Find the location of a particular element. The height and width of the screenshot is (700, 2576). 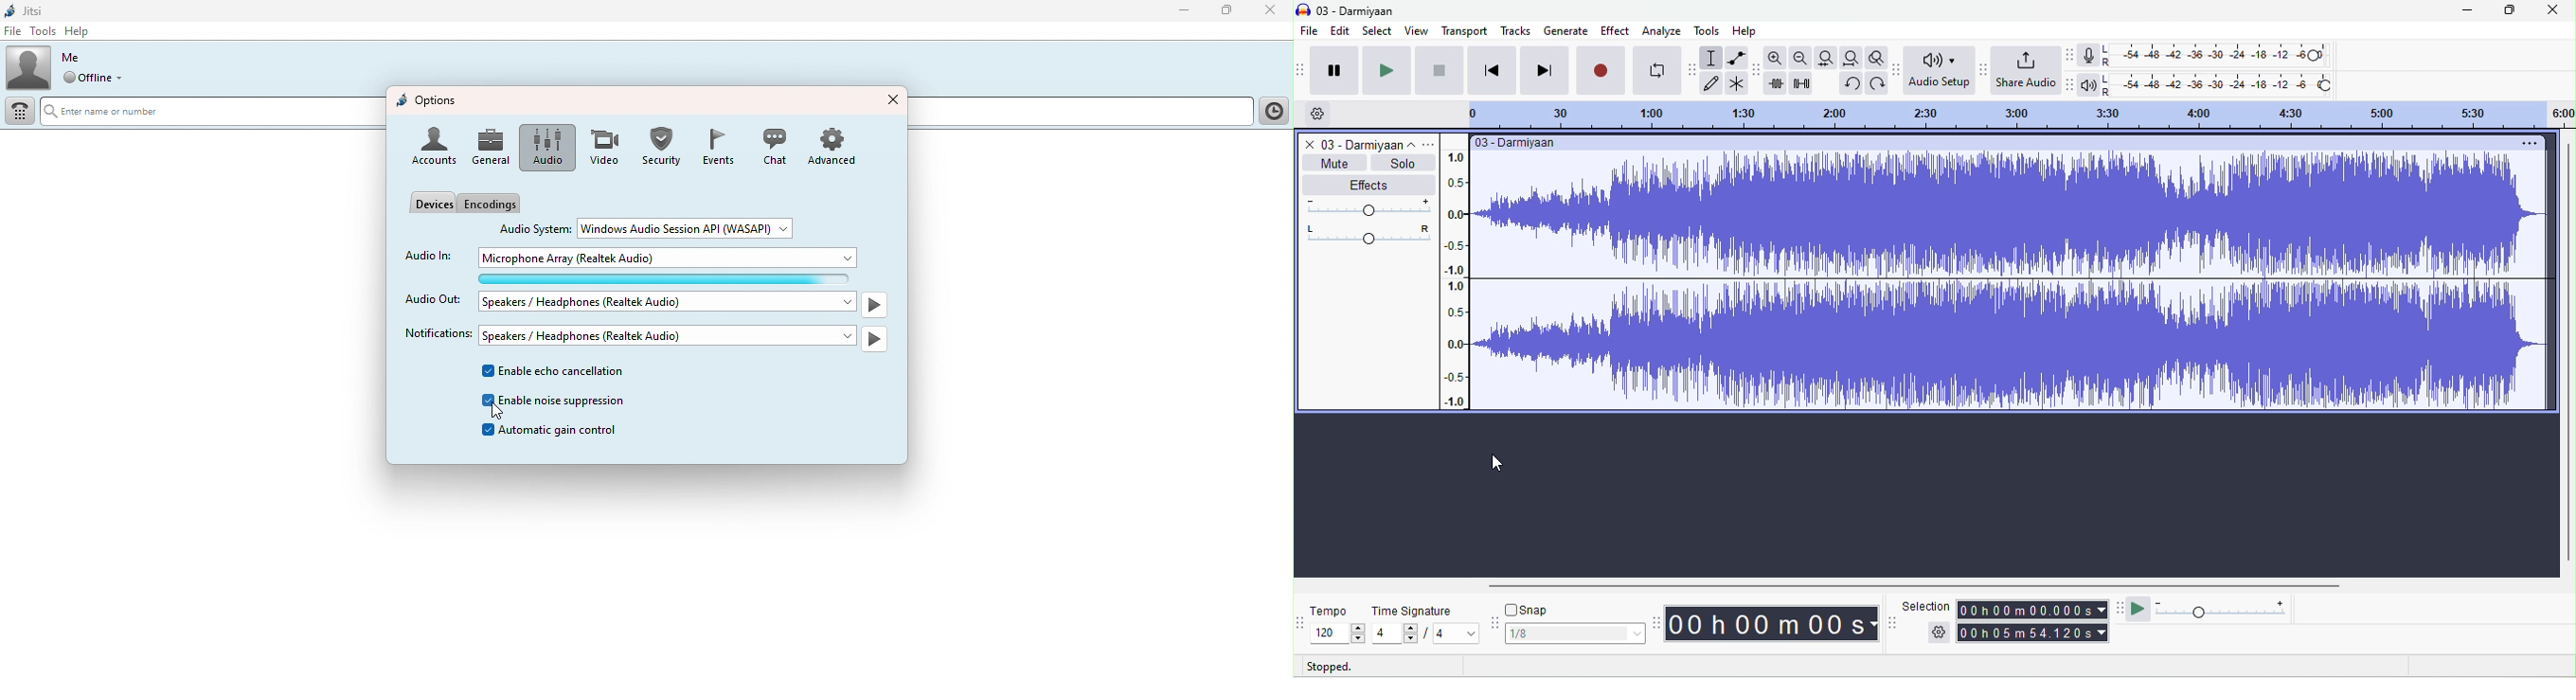

options is located at coordinates (2530, 143).